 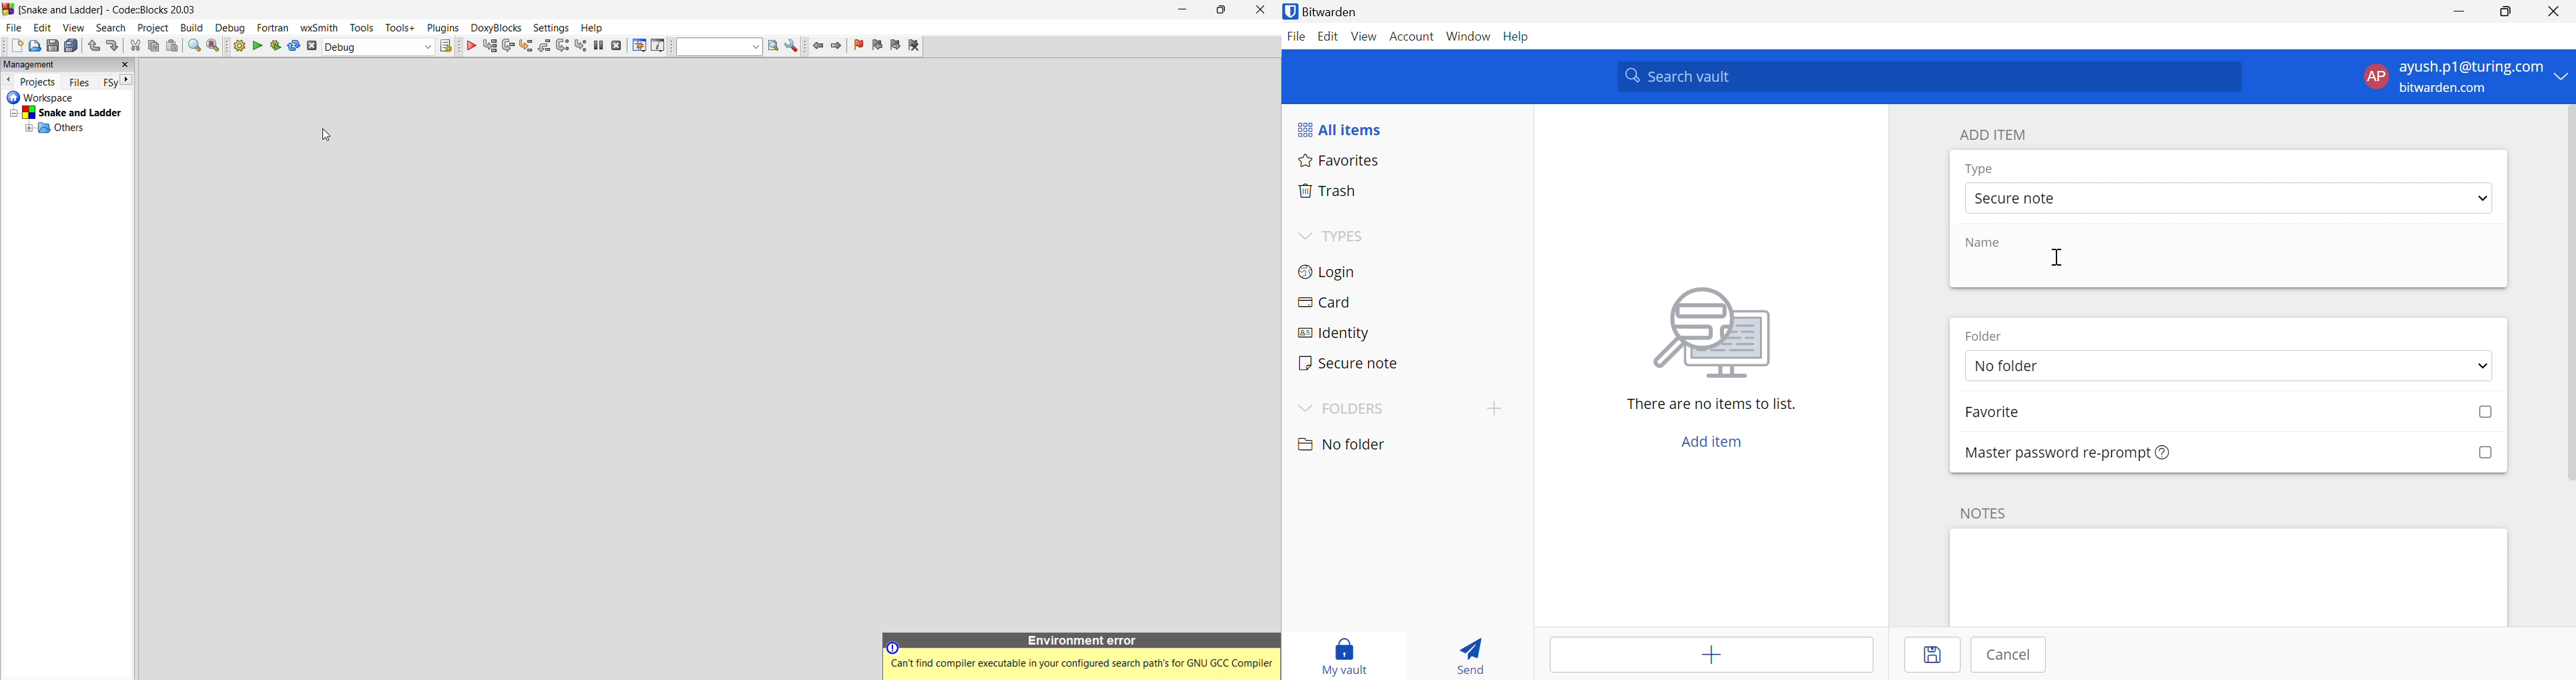 What do you see at coordinates (2018, 199) in the screenshot?
I see `Secure note` at bounding box center [2018, 199].